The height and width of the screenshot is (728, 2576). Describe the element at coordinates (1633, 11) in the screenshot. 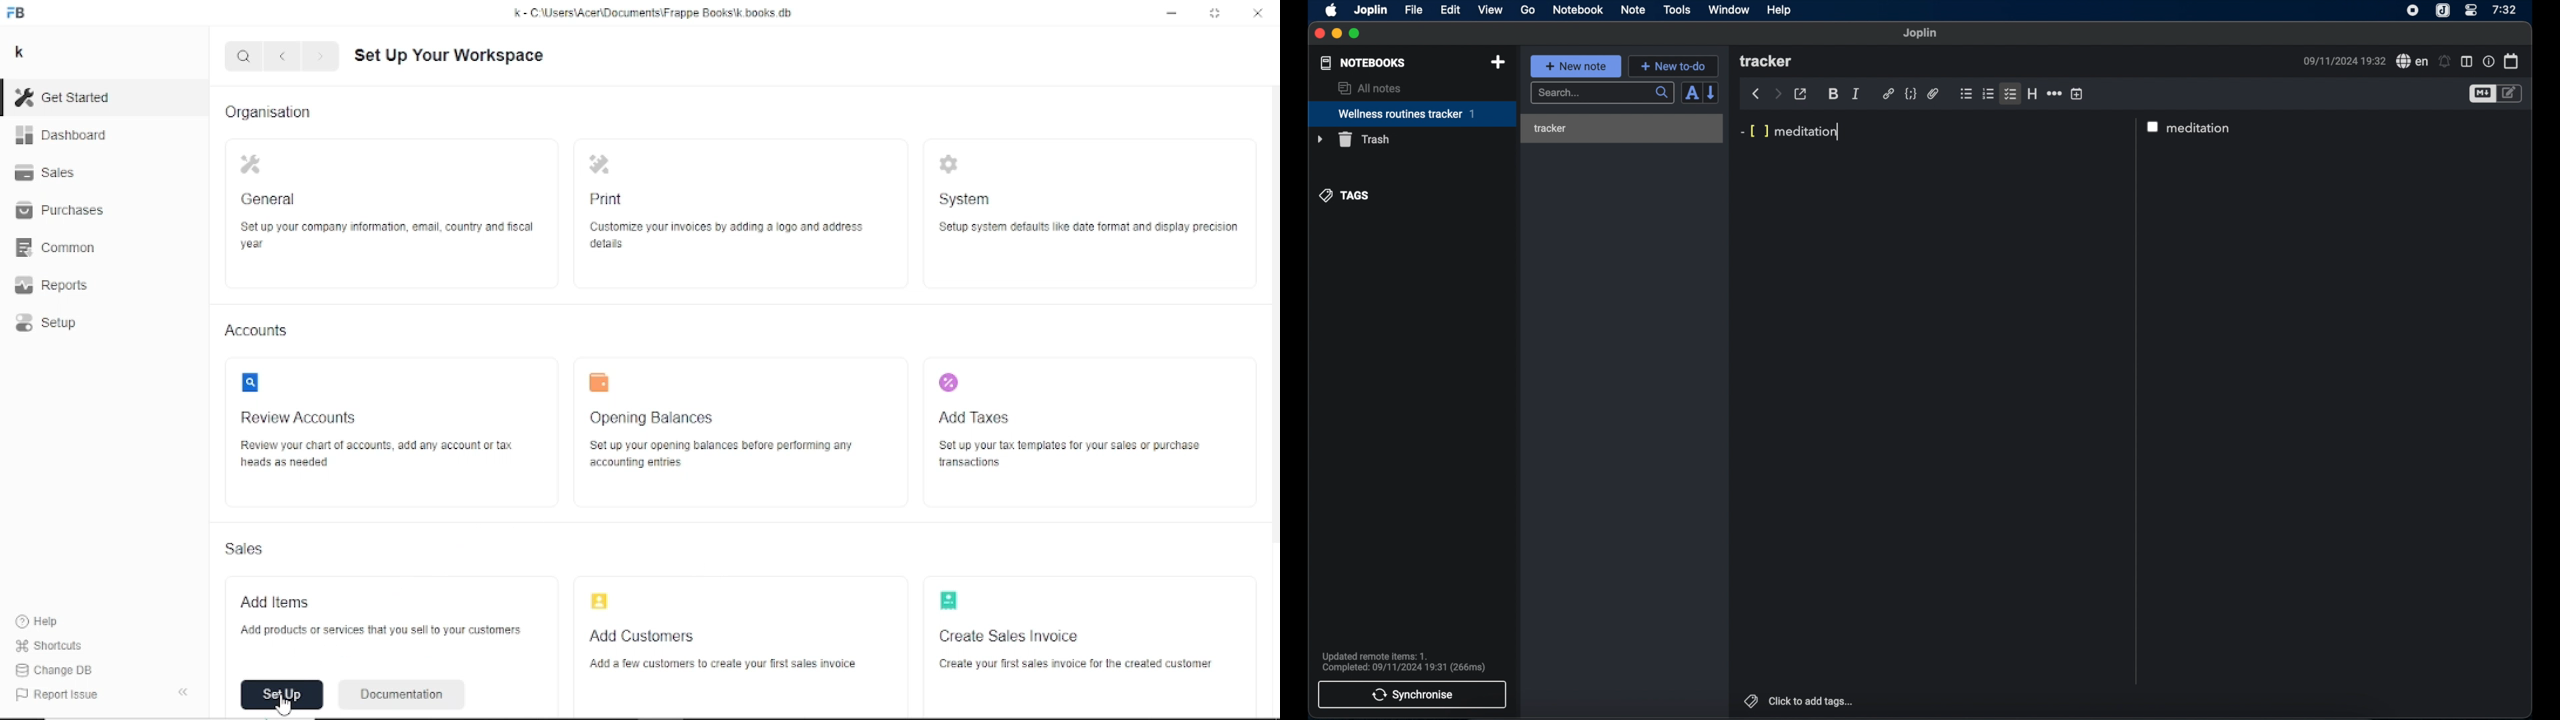

I see `note` at that location.